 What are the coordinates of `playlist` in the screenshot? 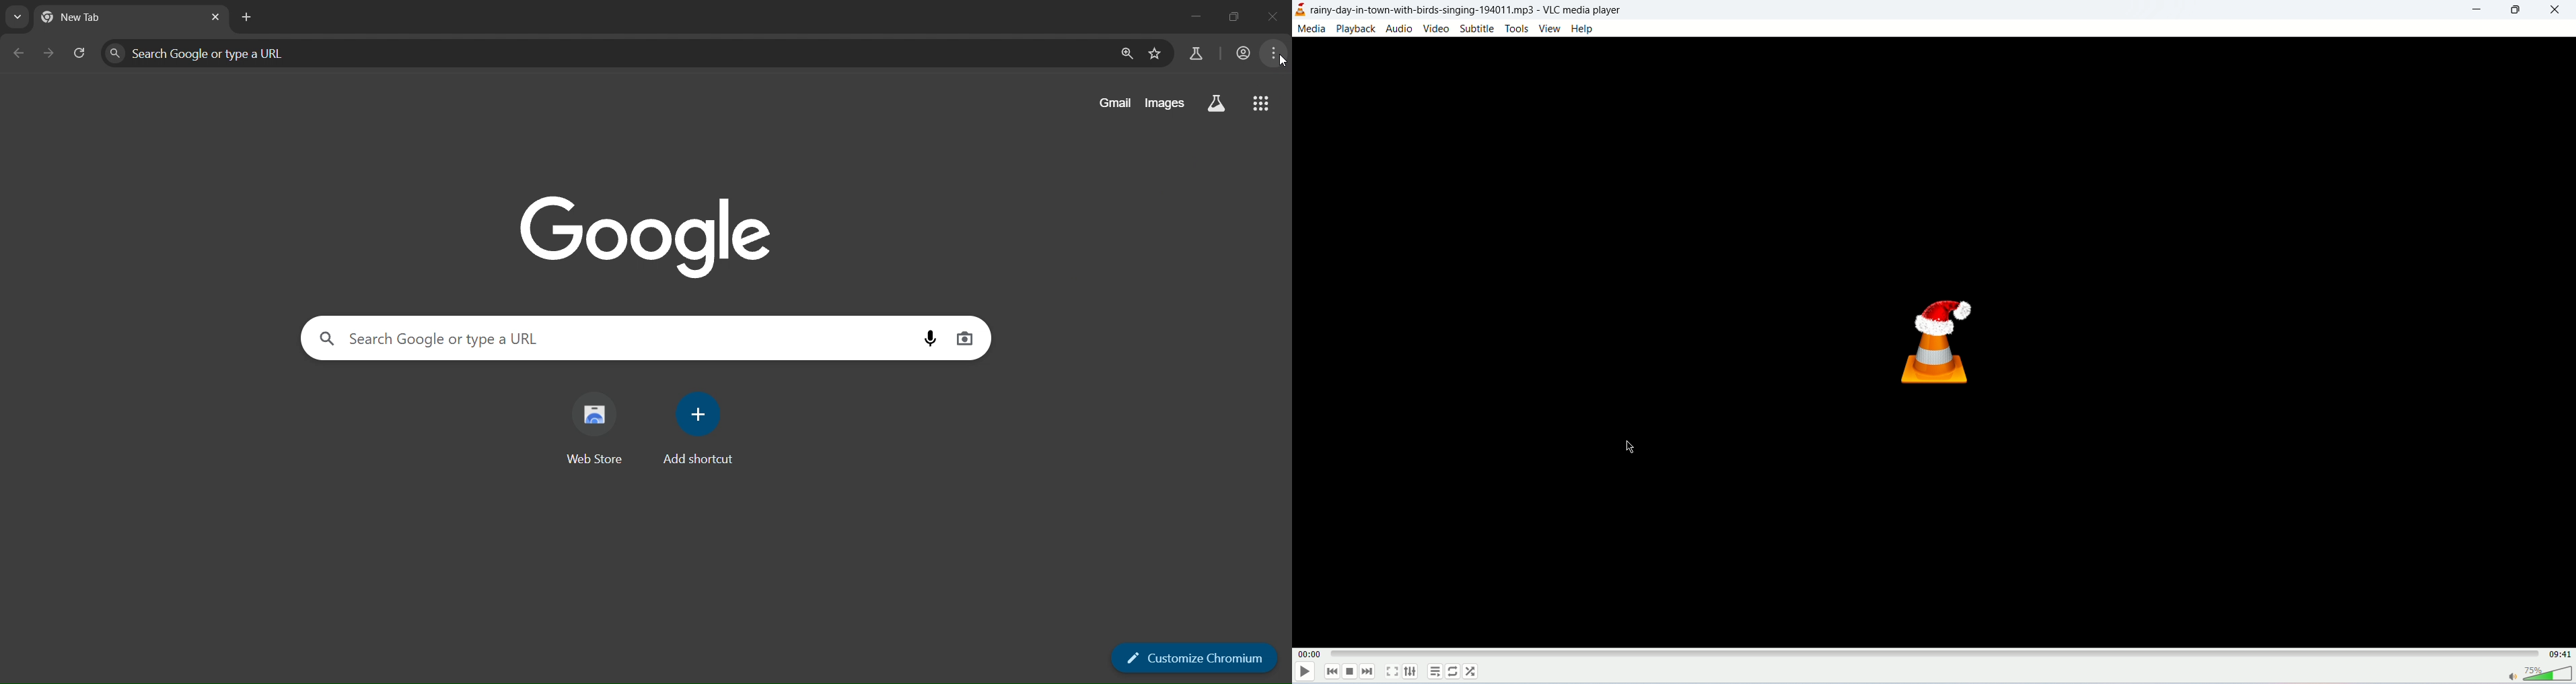 It's located at (1435, 670).